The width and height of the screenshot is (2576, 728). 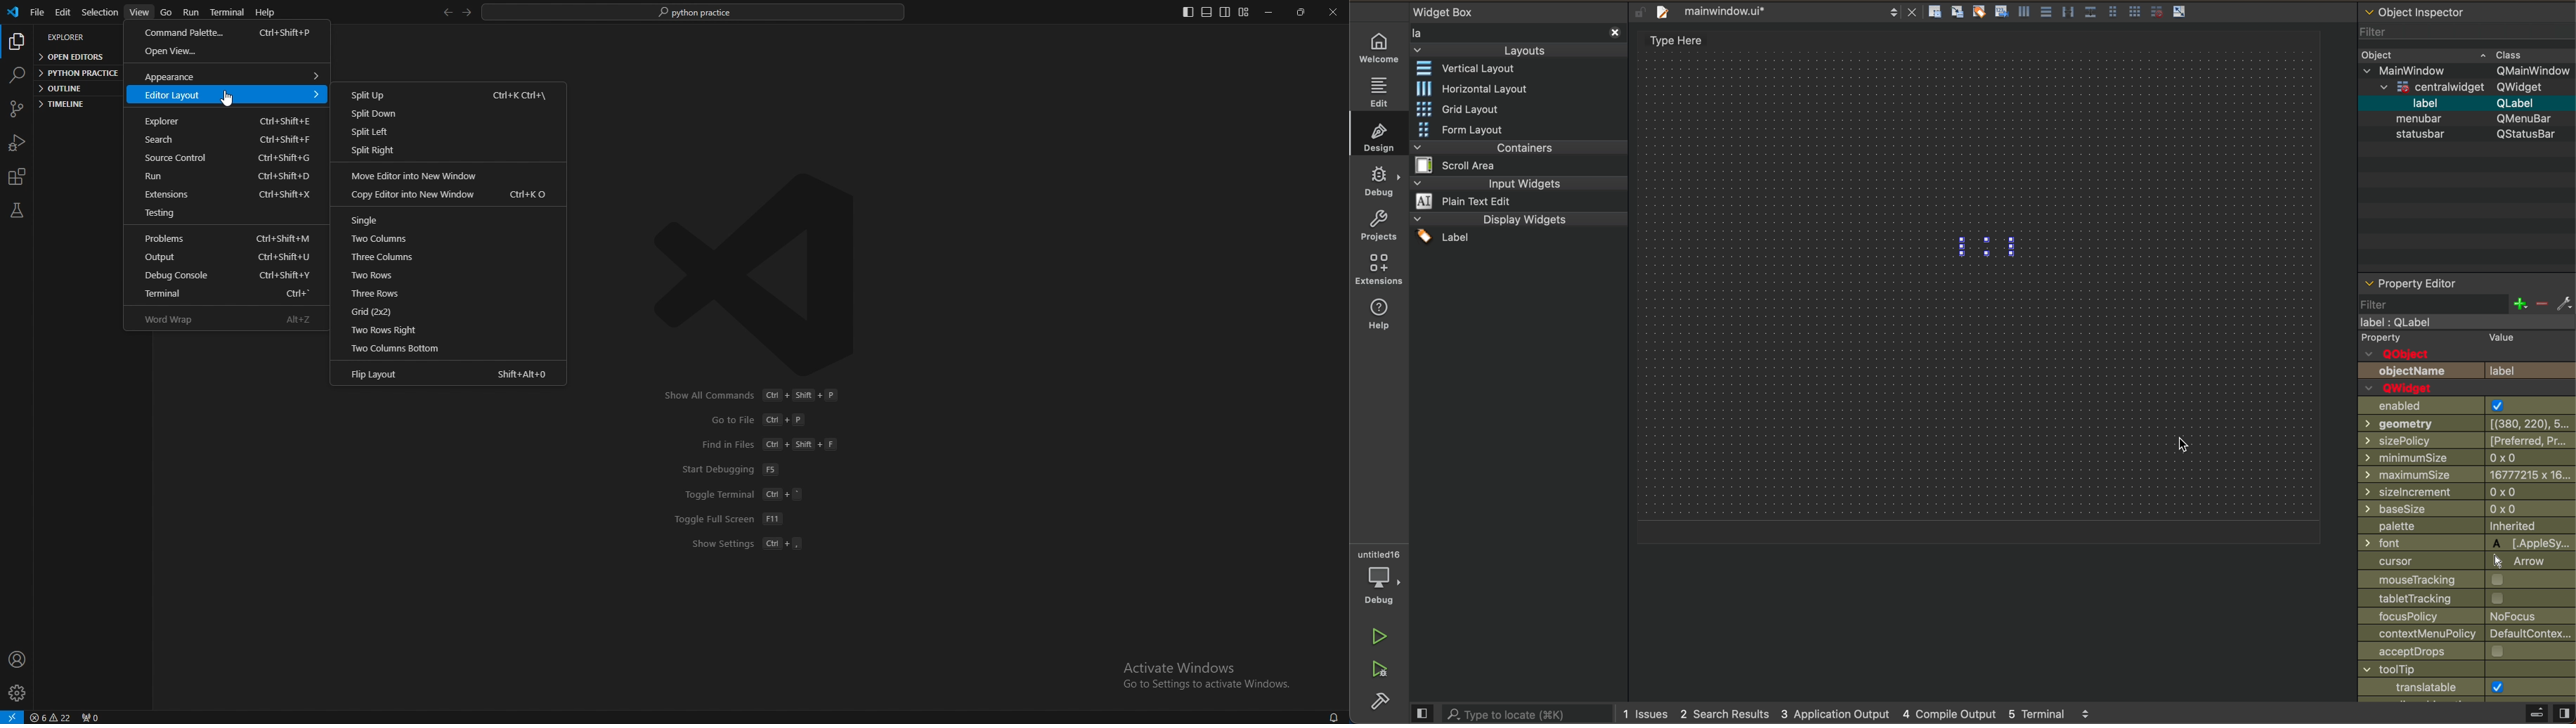 What do you see at coordinates (1187, 12) in the screenshot?
I see `toggle primary side bar` at bounding box center [1187, 12].